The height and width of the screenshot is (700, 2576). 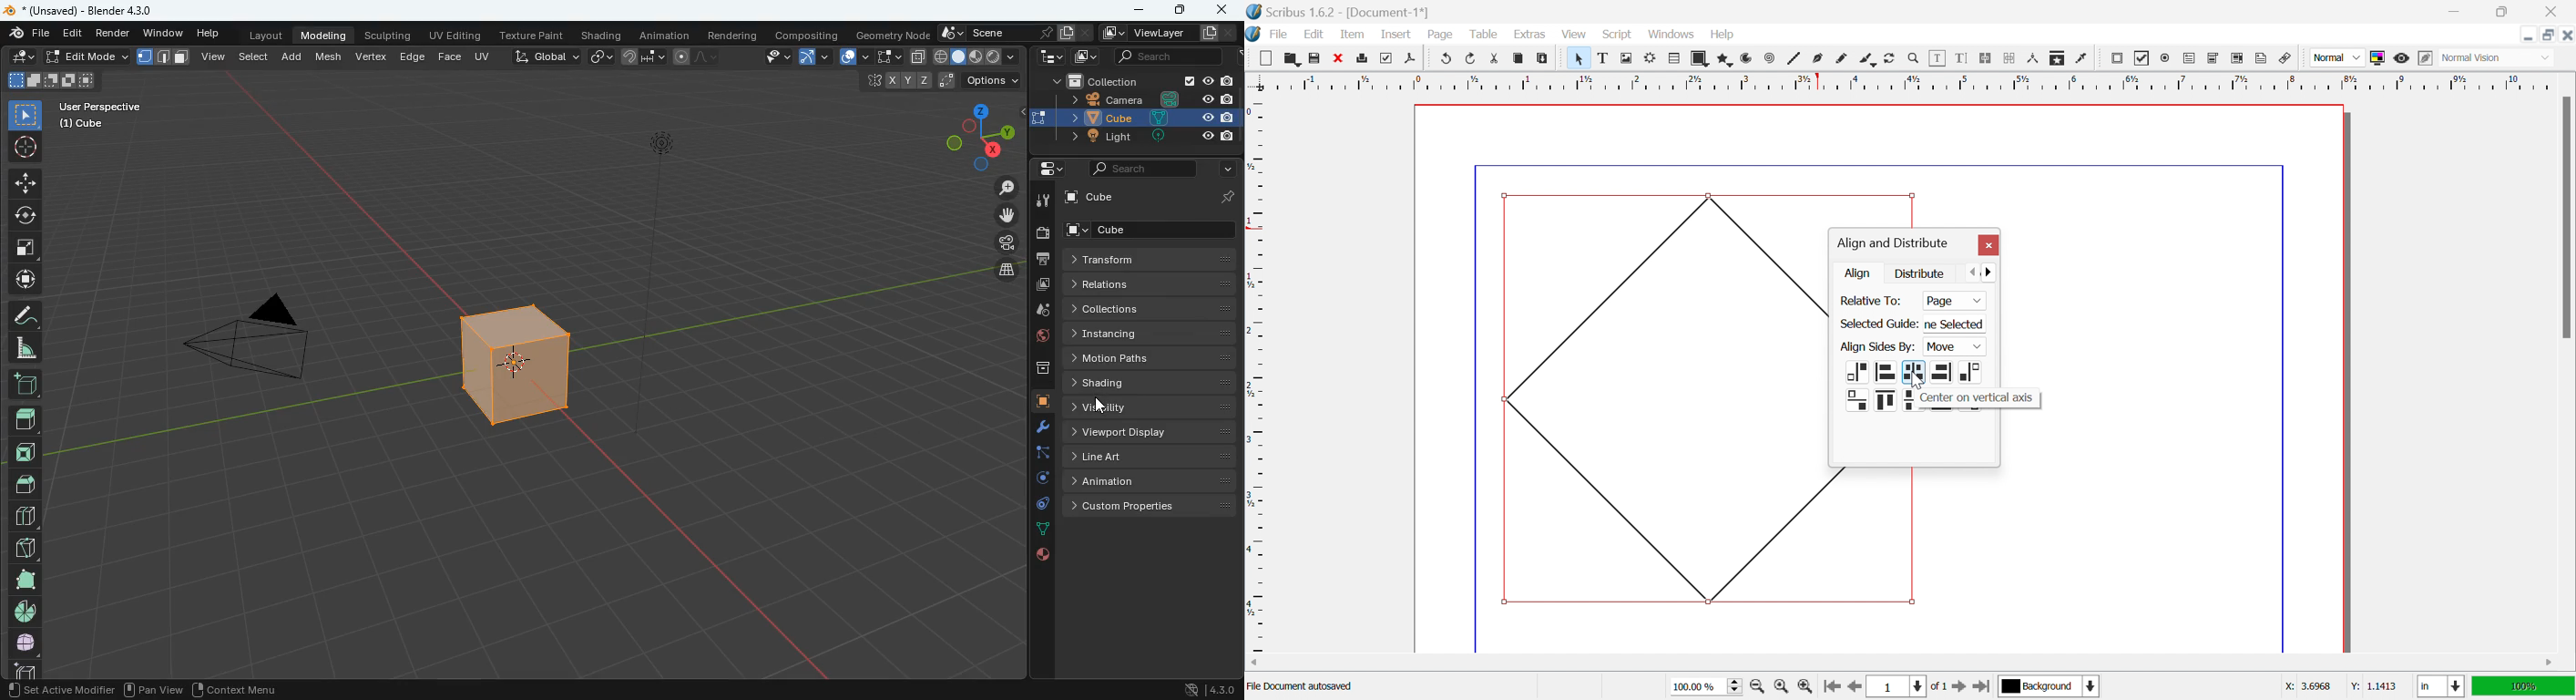 I want to click on edge, so click(x=1036, y=454).